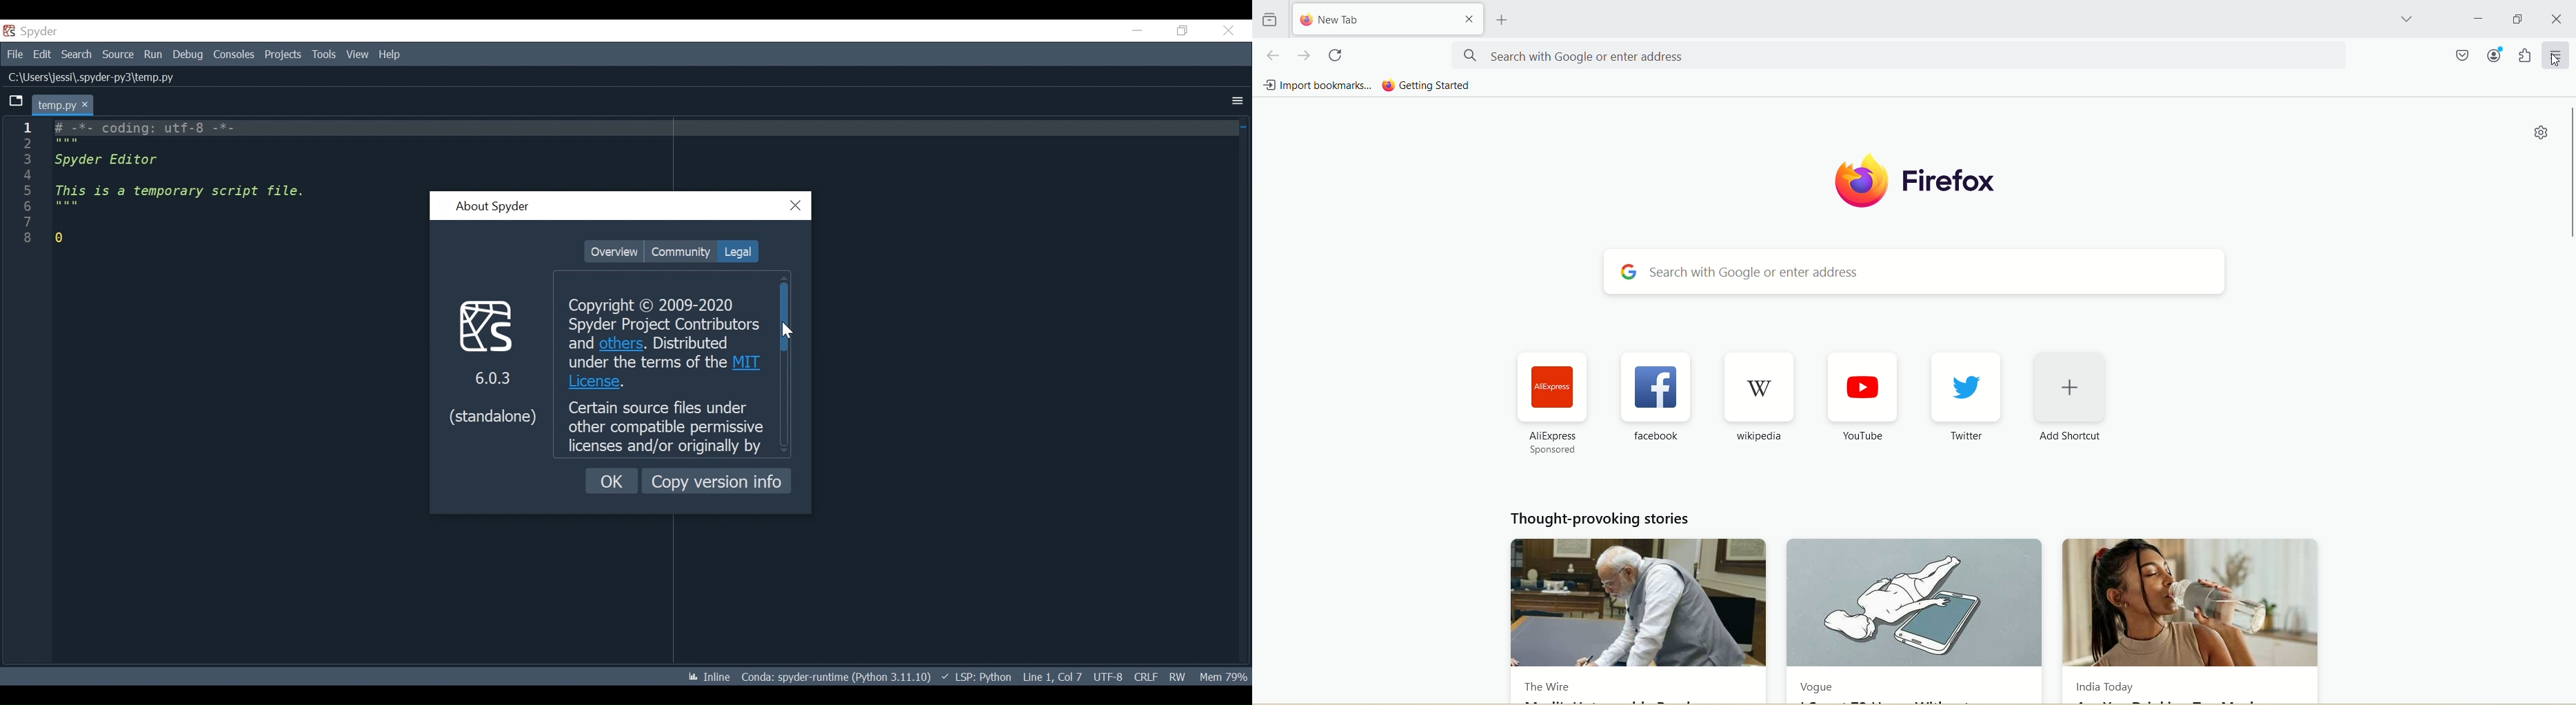 The width and height of the screenshot is (2576, 728). I want to click on File, so click(13, 53).